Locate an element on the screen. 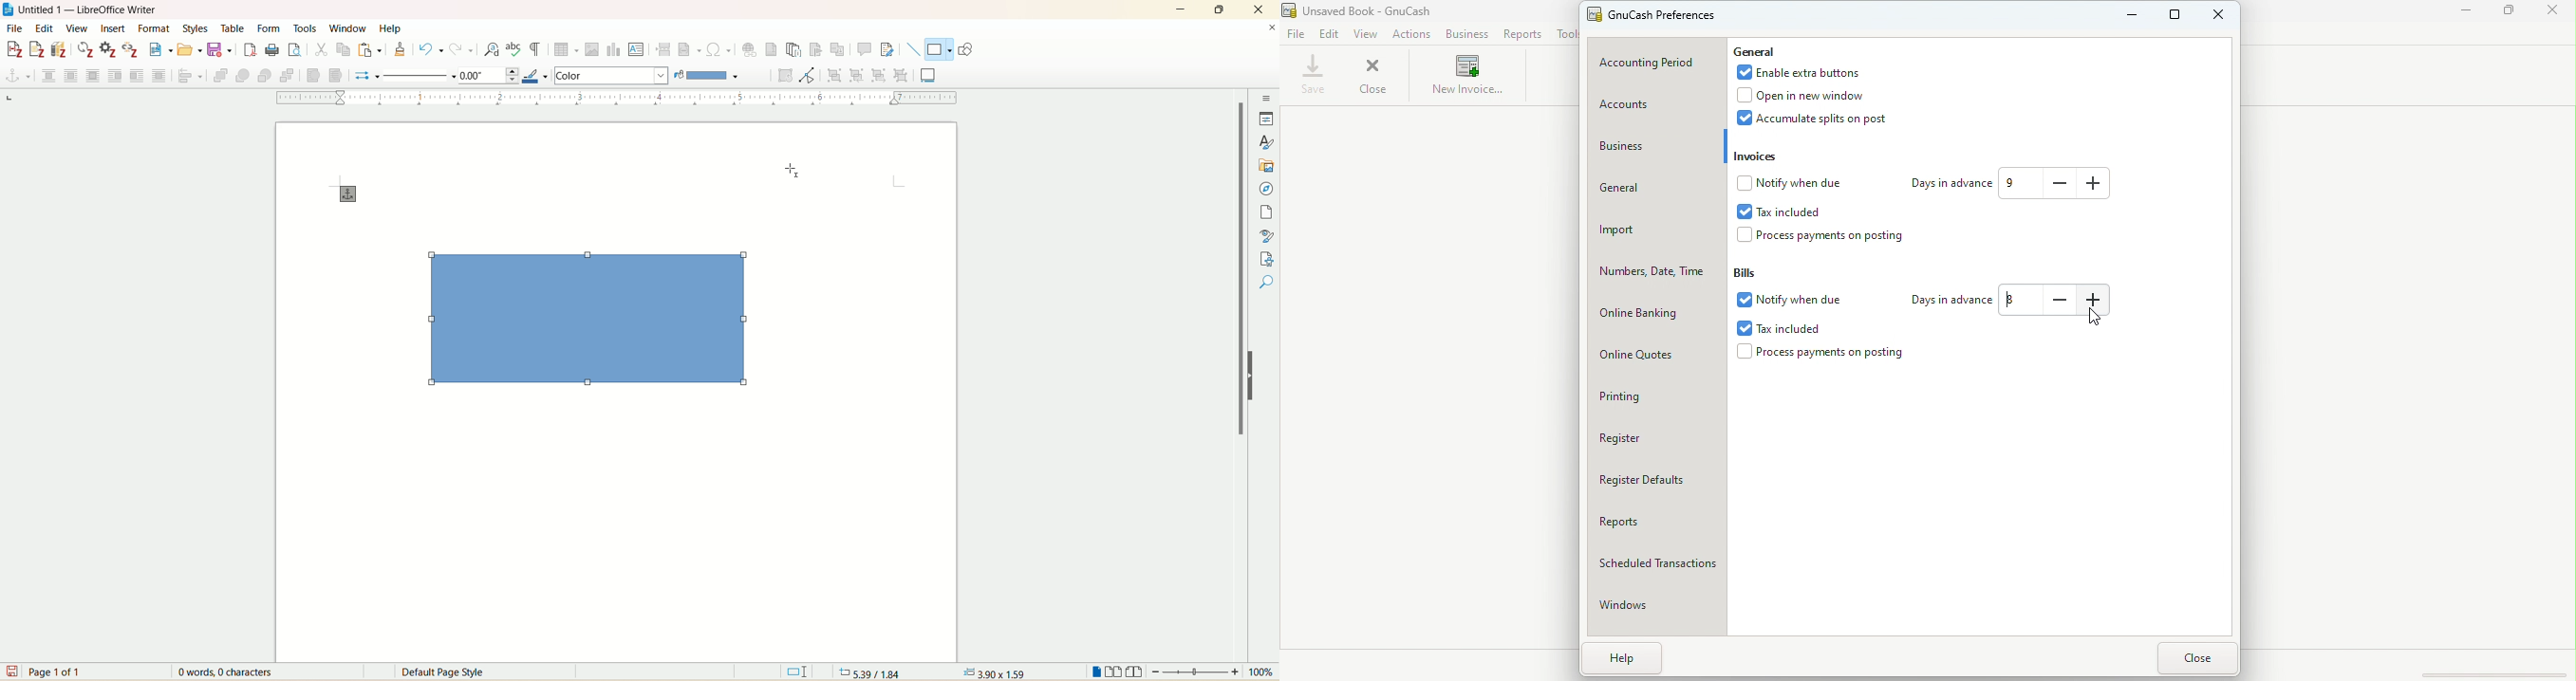  optimal is located at coordinates (95, 76).